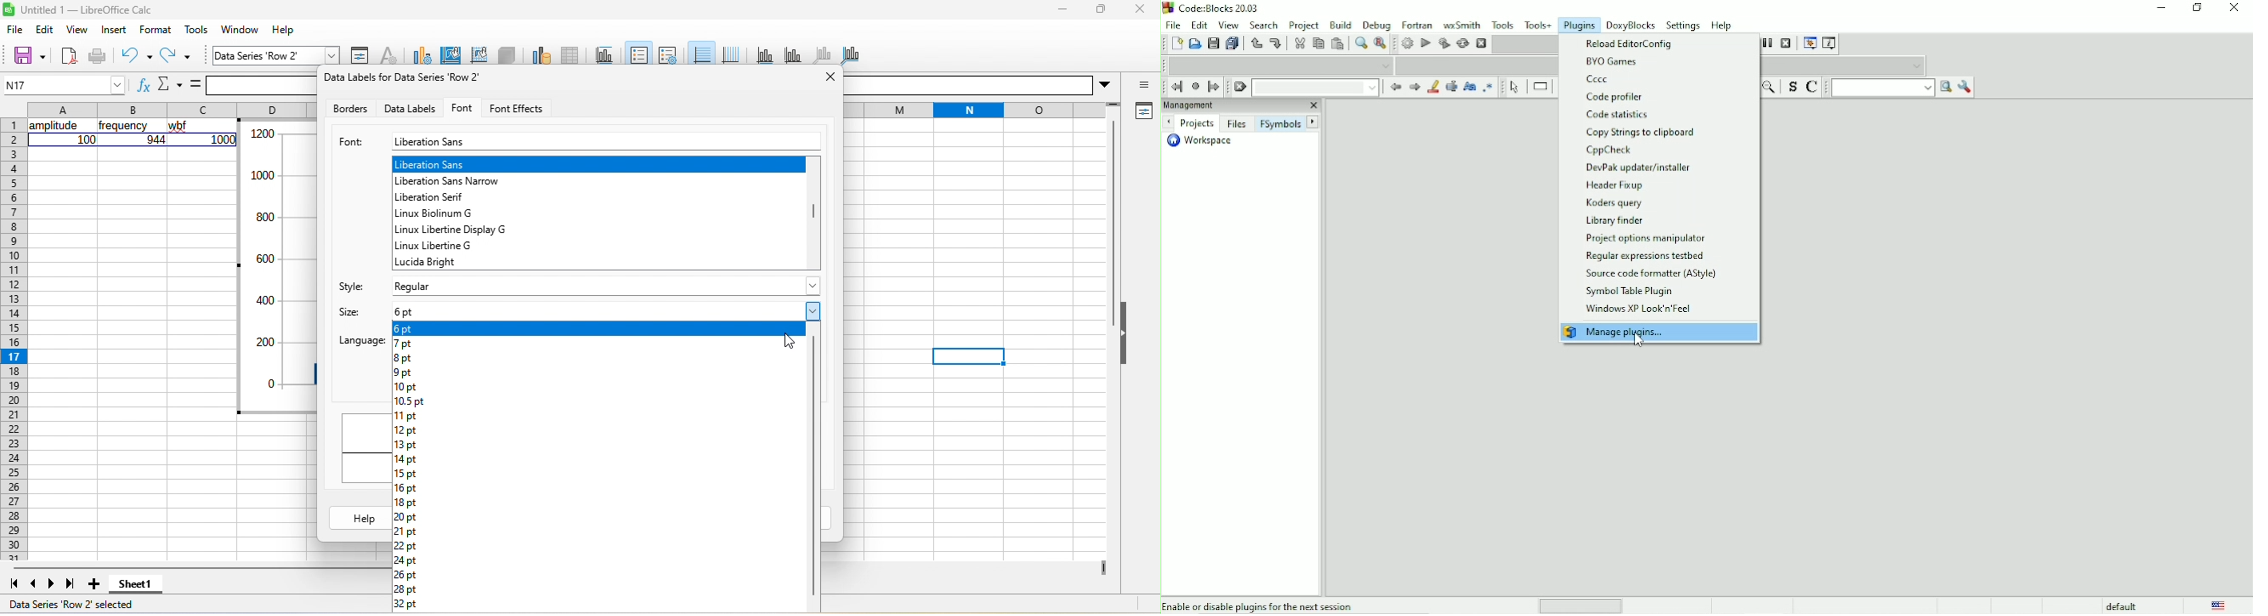 The image size is (2268, 616). Describe the element at coordinates (408, 388) in the screenshot. I see `10 pt` at that location.